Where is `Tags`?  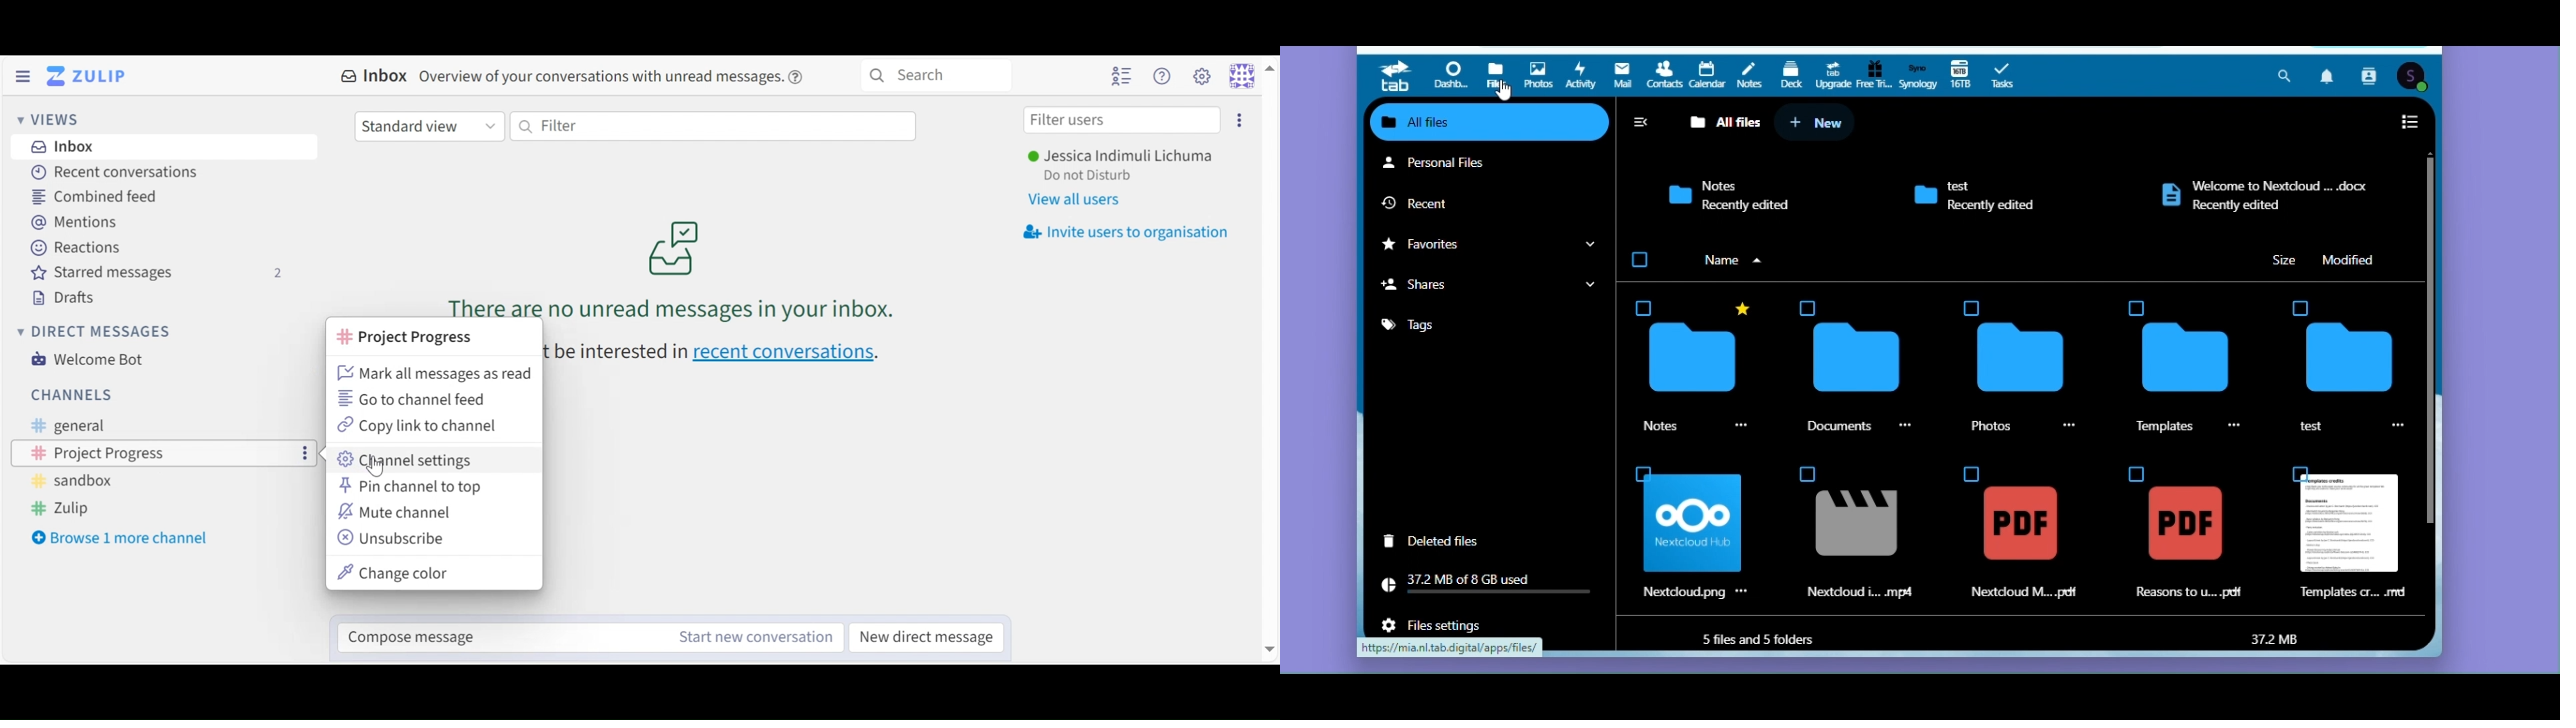
Tags is located at coordinates (1481, 322).